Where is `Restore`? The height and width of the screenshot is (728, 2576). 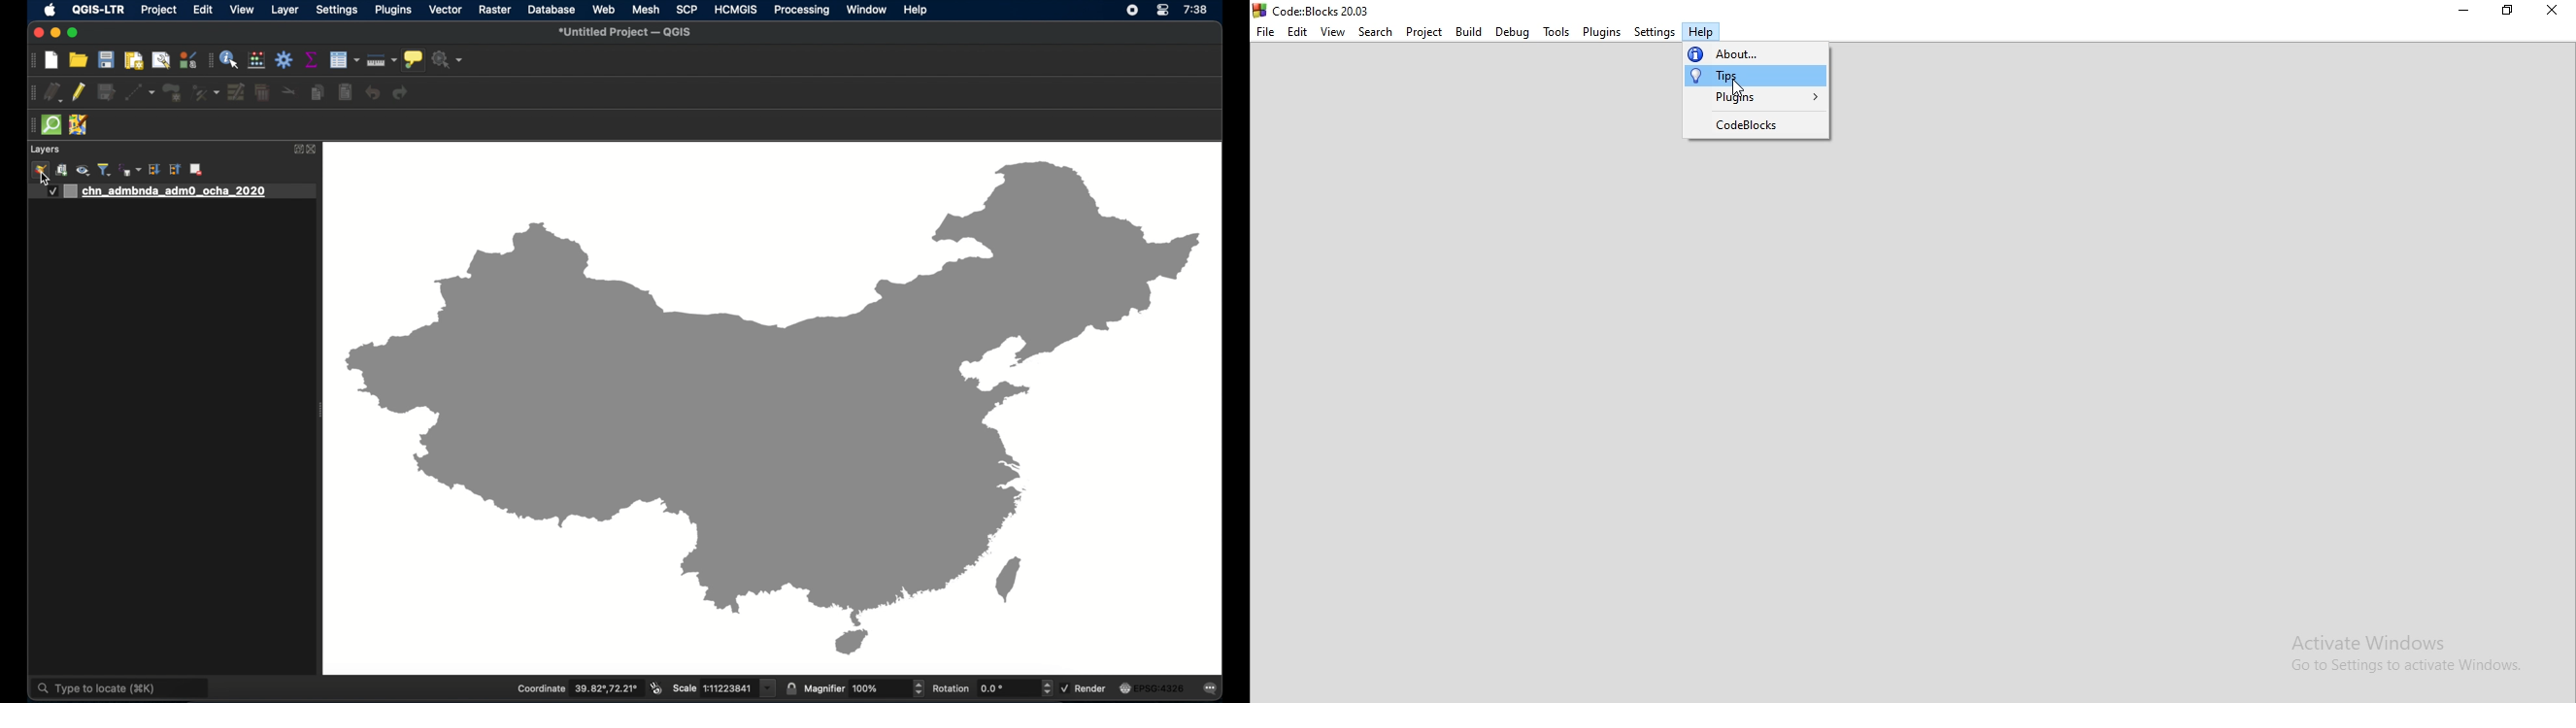 Restore is located at coordinates (2507, 13).